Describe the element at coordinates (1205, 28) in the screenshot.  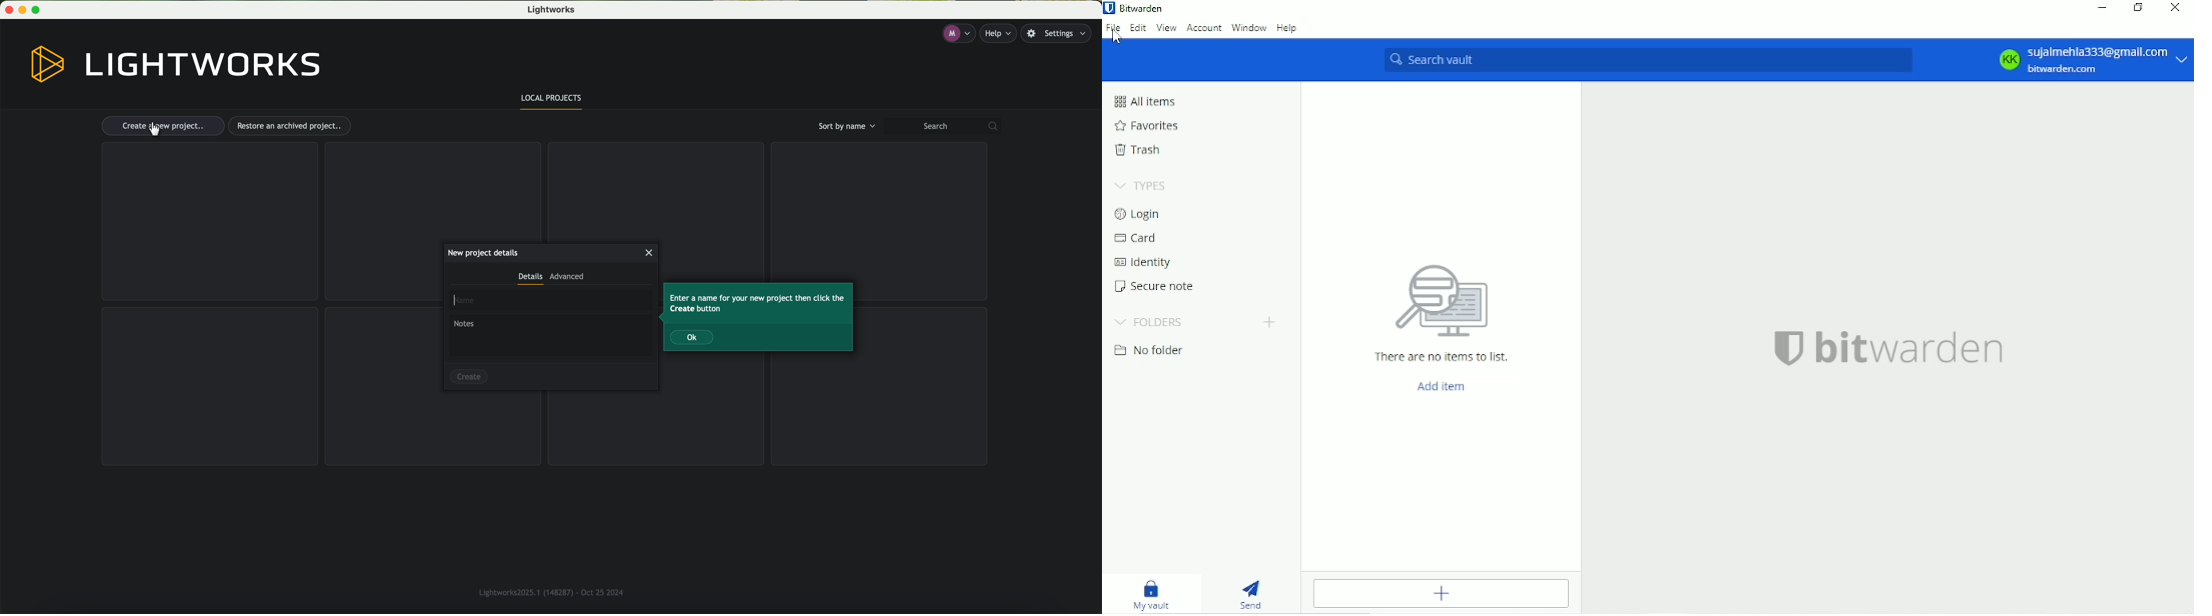
I see `Account` at that location.